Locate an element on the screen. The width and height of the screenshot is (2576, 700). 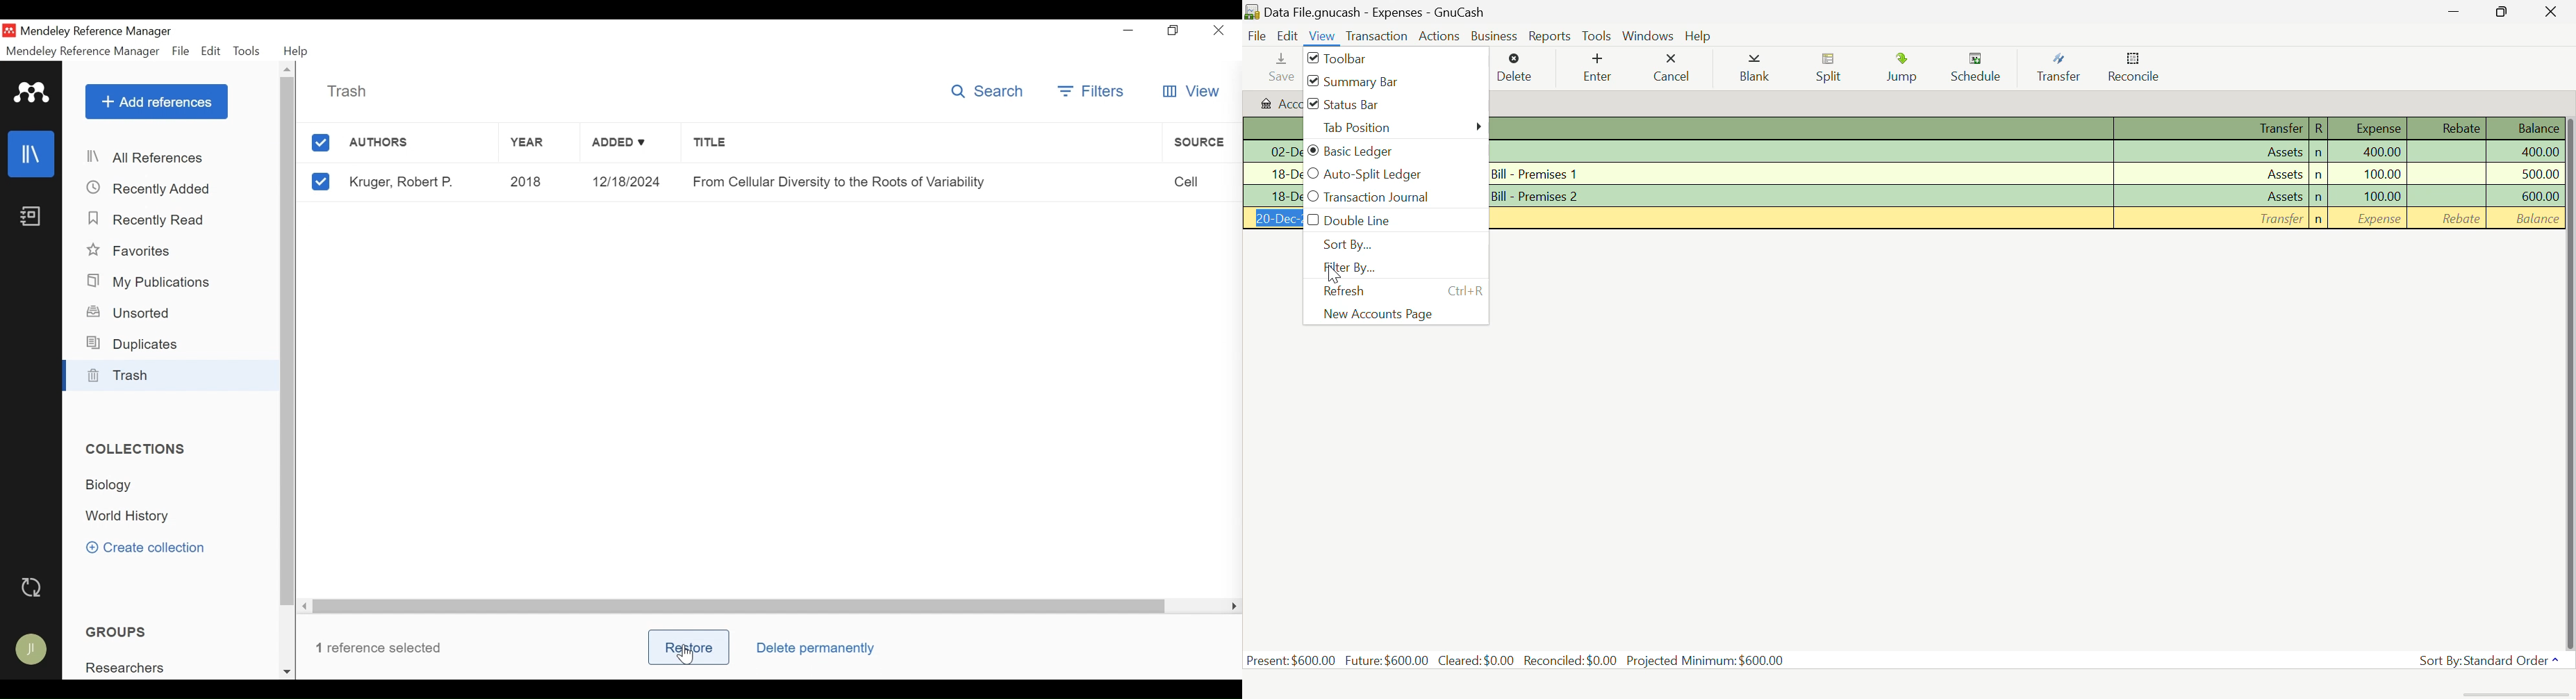
Amount is located at coordinates (2523, 152).